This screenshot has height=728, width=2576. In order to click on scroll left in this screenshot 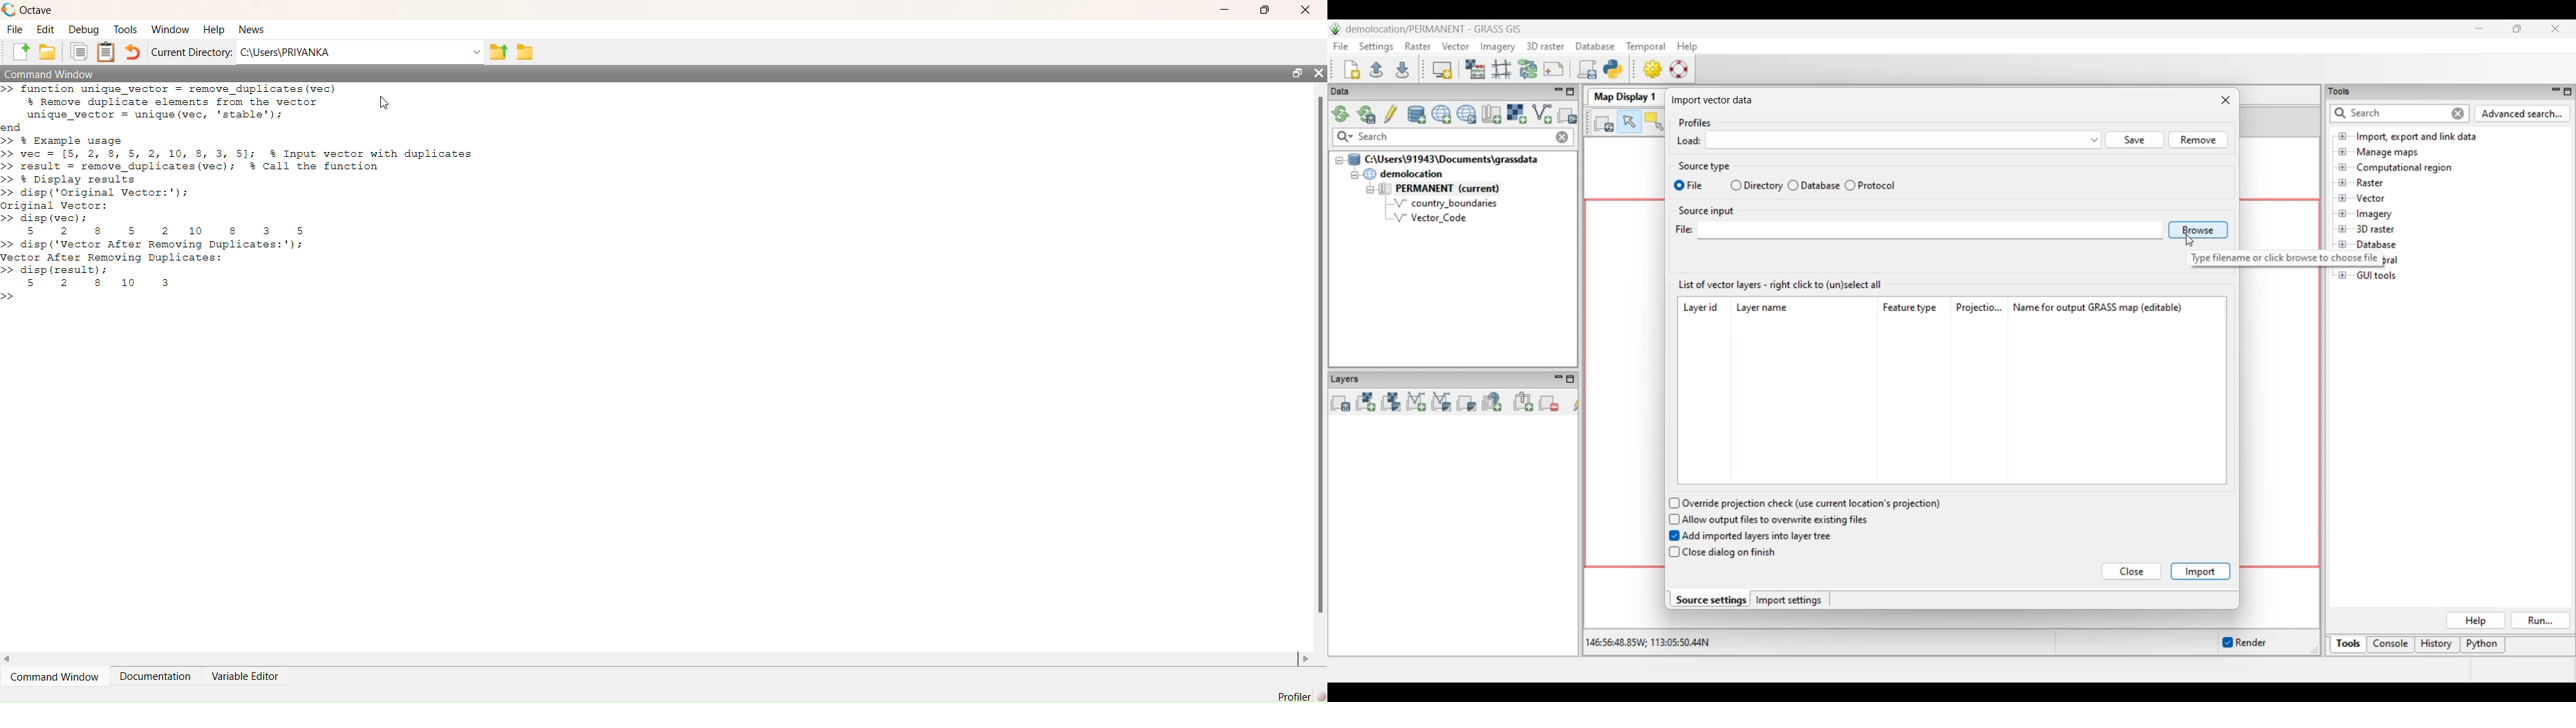, I will do `click(8, 661)`.